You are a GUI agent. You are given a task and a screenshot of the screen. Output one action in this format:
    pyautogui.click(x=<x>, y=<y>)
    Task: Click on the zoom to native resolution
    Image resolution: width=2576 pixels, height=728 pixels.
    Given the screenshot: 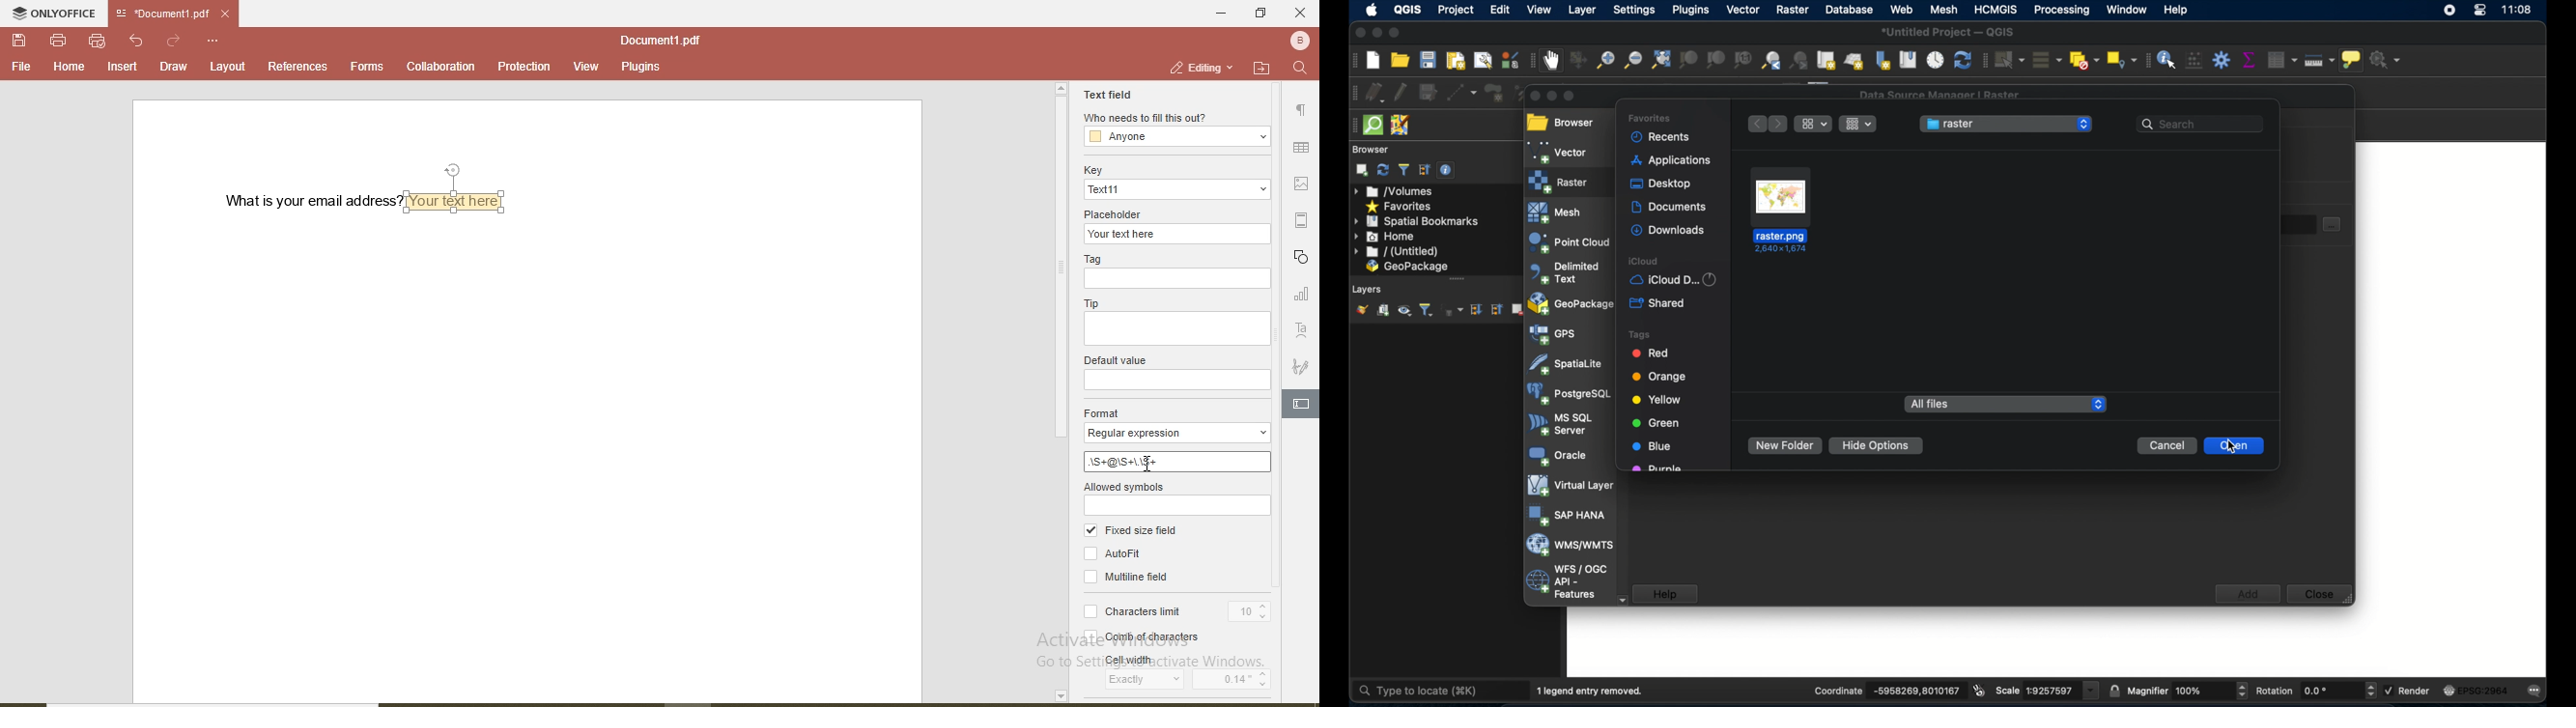 What is the action you would take?
    pyautogui.click(x=1743, y=60)
    